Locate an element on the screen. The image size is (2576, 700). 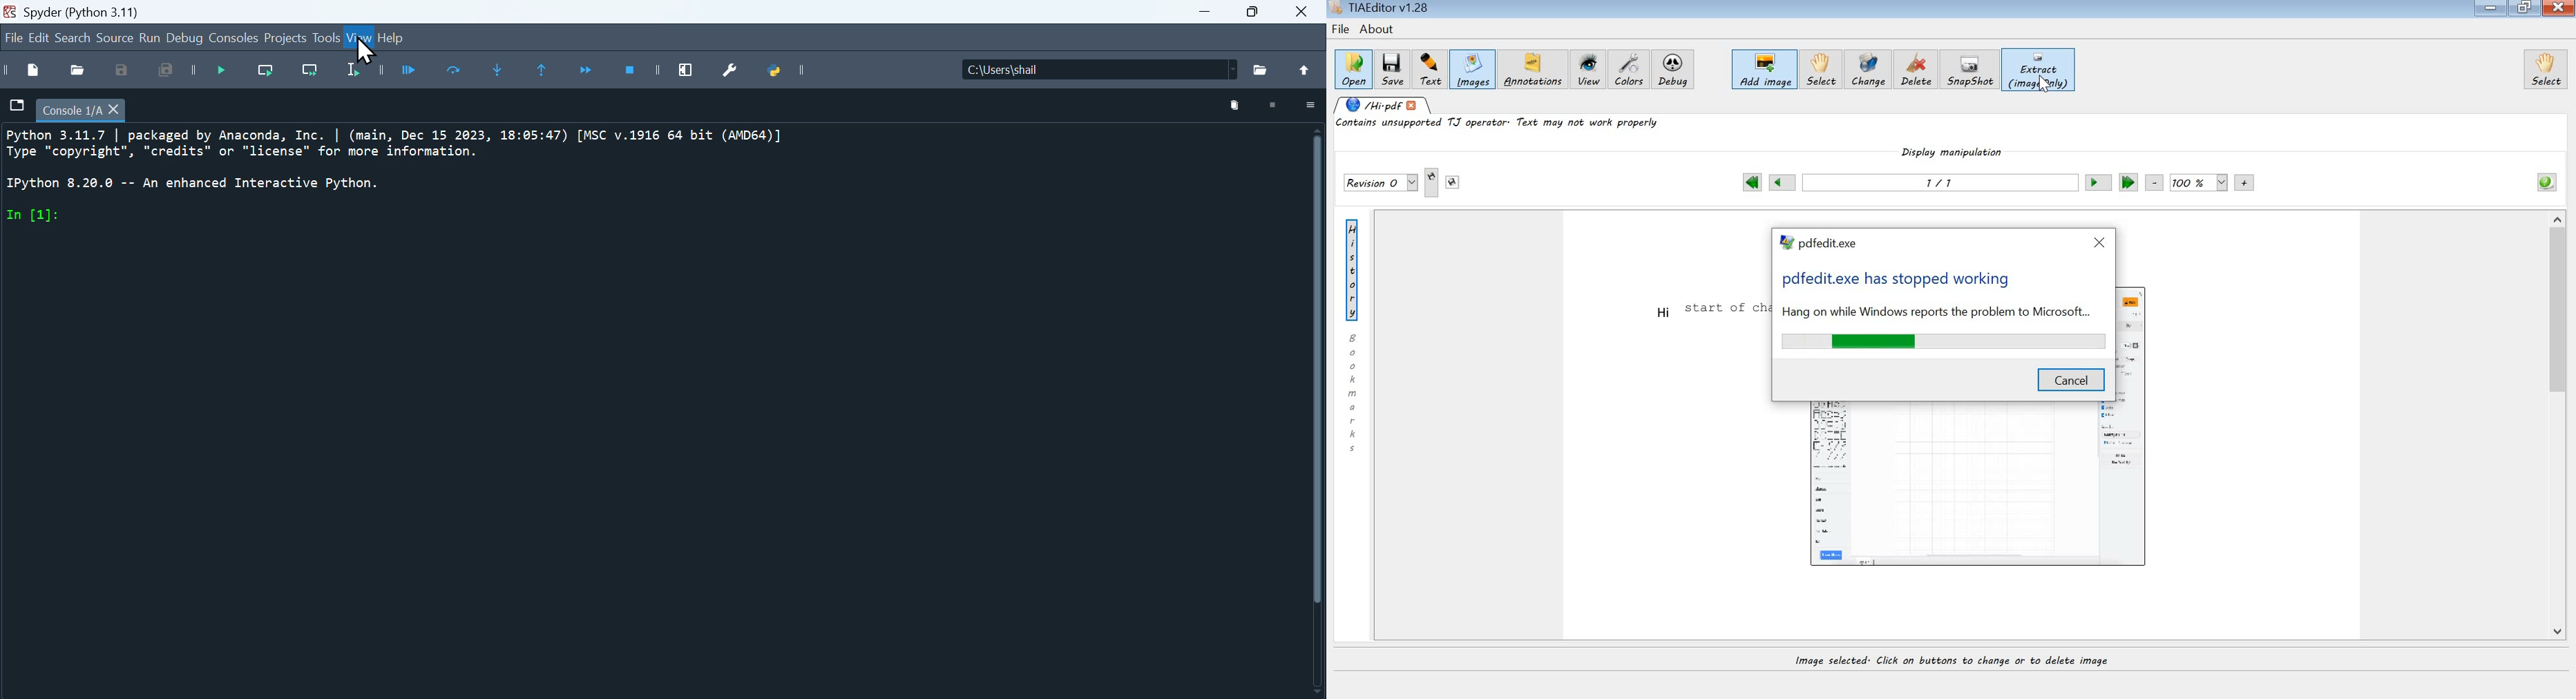
Run selection is located at coordinates (364, 73).